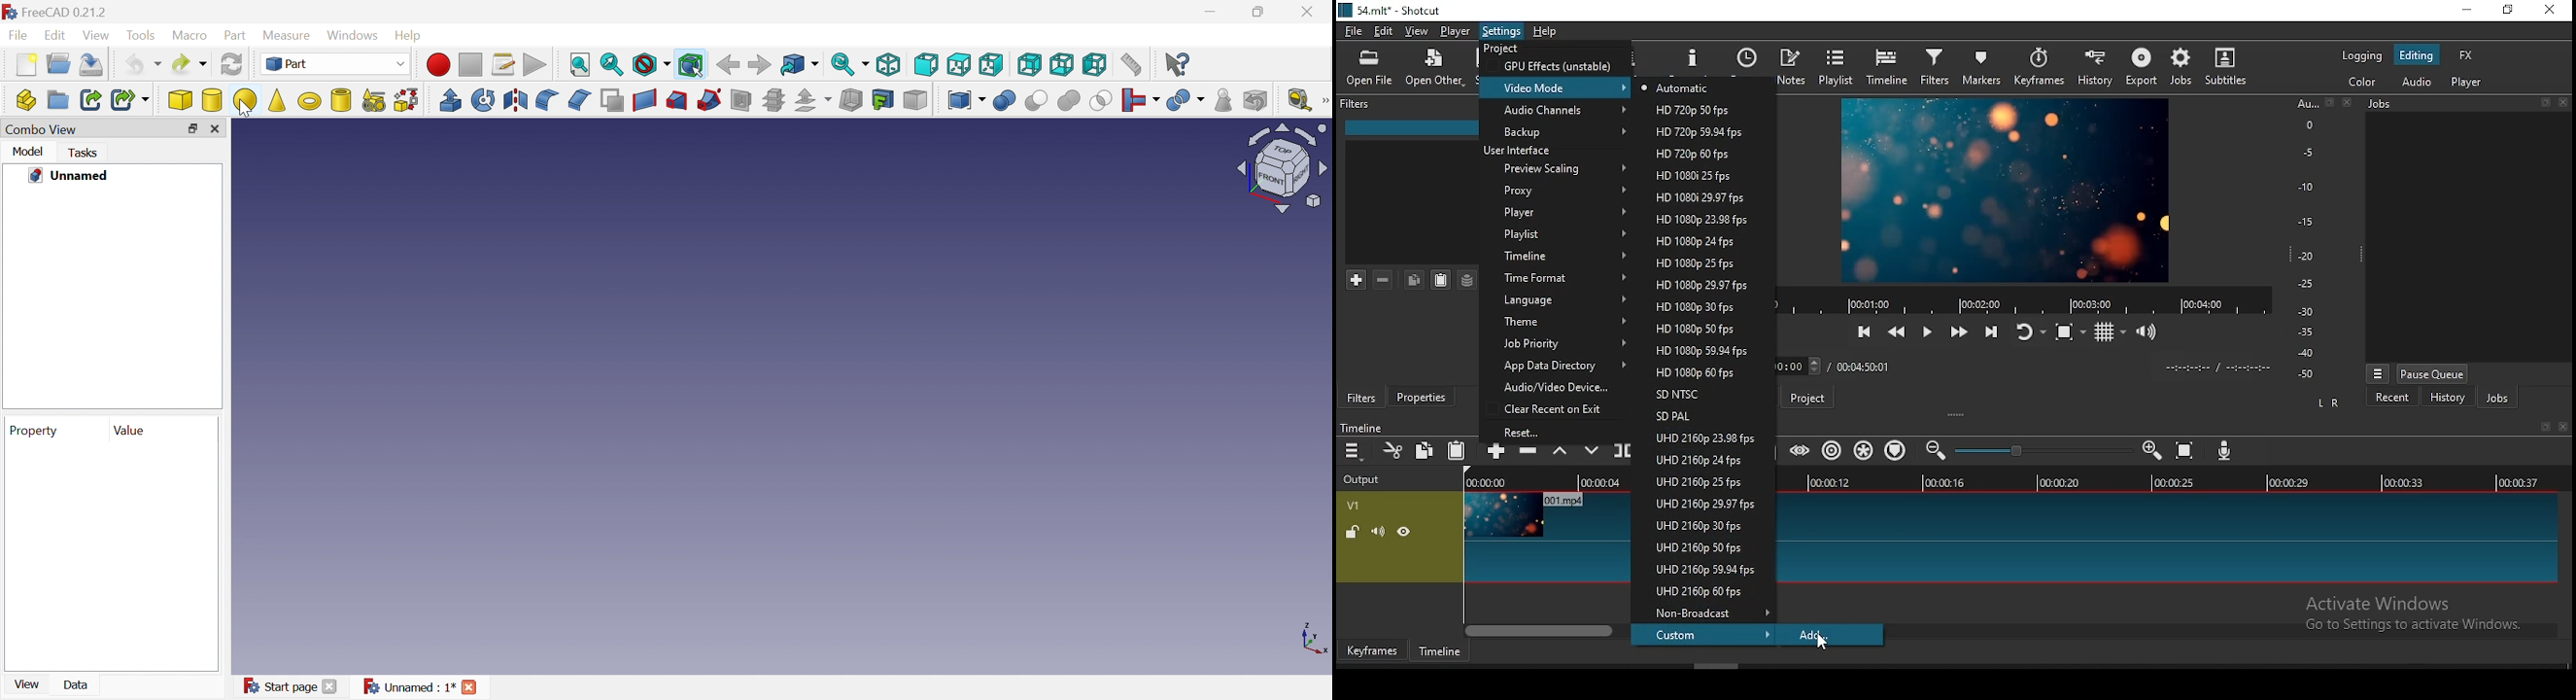 This screenshot has height=700, width=2576. What do you see at coordinates (1137, 101) in the screenshot?
I see `Join objects` at bounding box center [1137, 101].